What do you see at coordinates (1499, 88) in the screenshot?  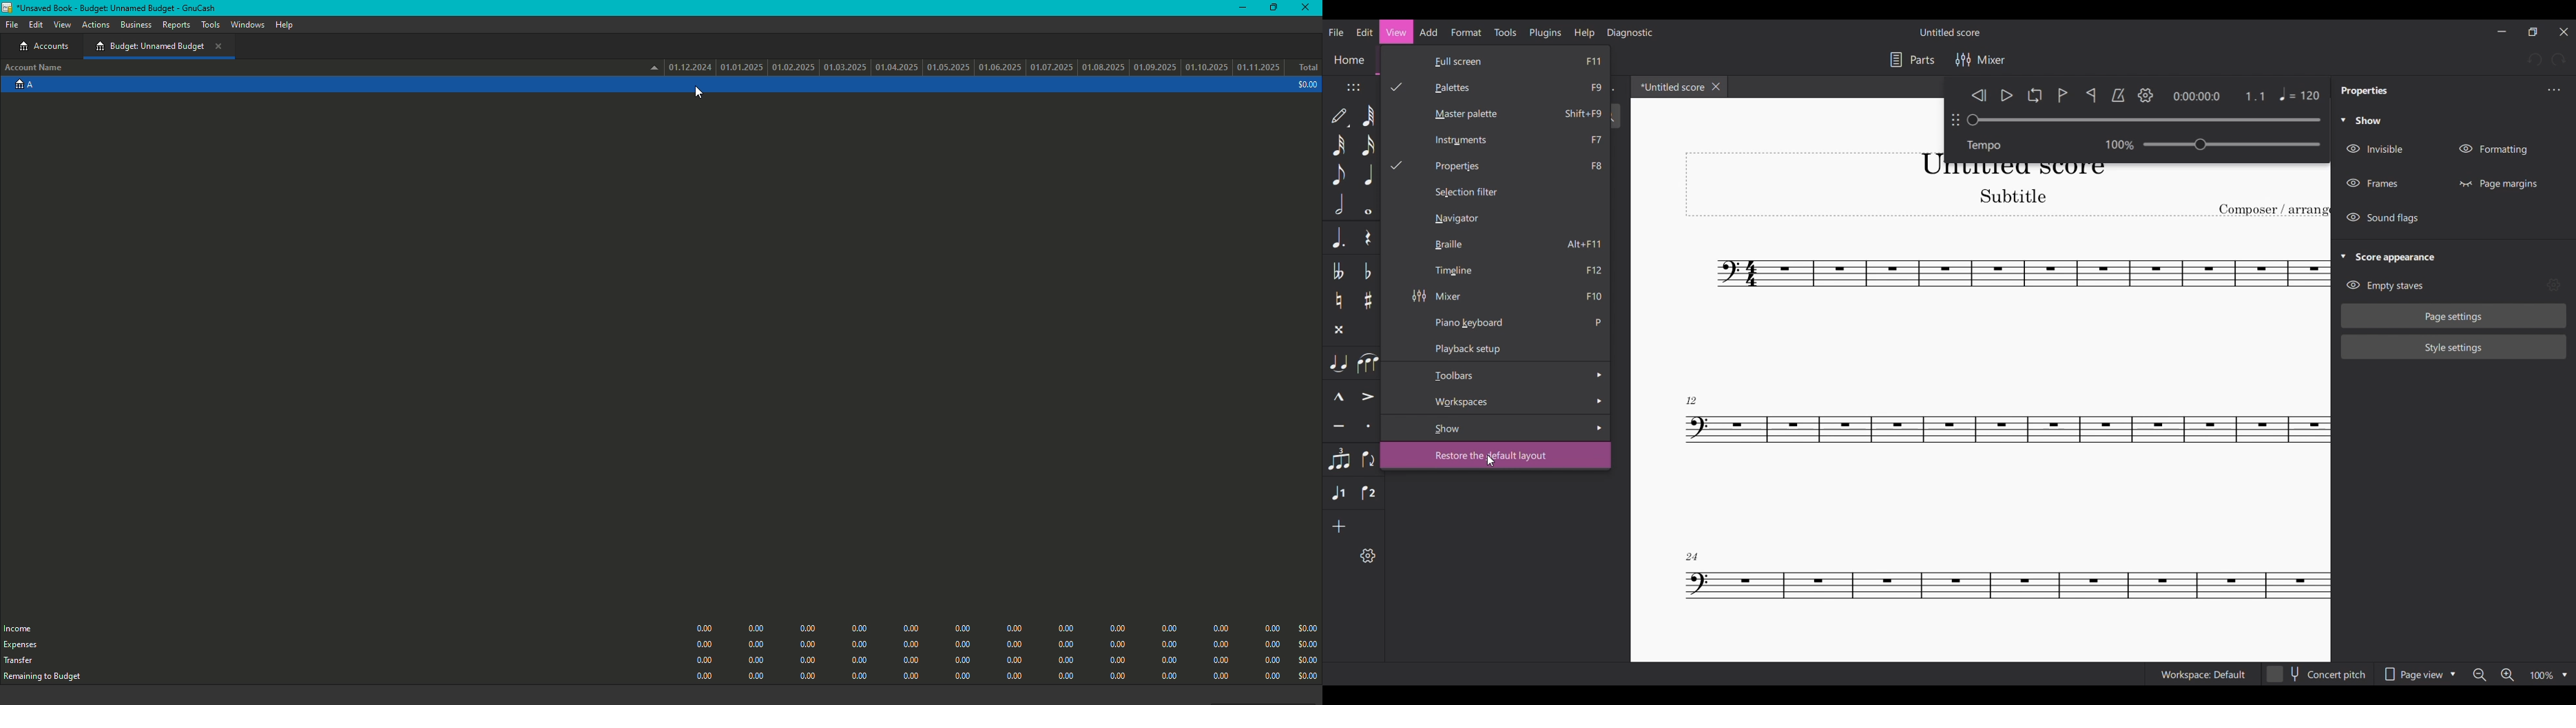 I see `palettes   F9` at bounding box center [1499, 88].